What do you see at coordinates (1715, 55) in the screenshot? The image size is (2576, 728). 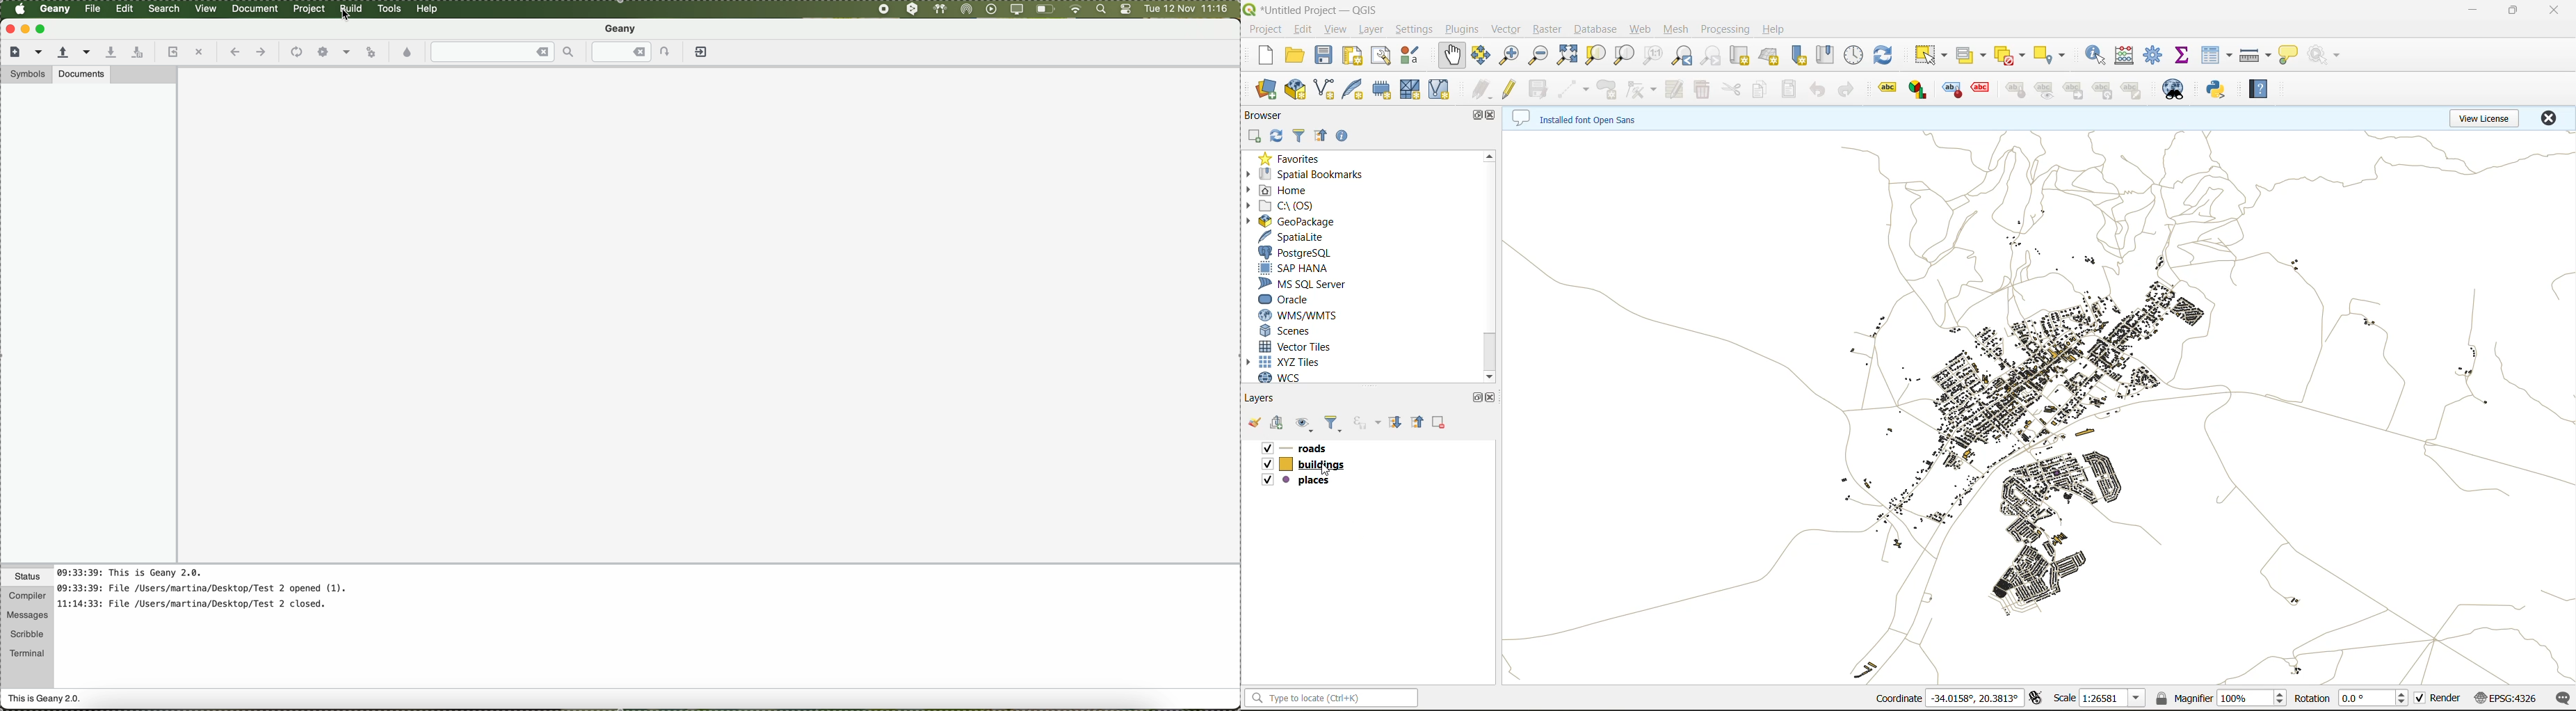 I see `zoom next` at bounding box center [1715, 55].